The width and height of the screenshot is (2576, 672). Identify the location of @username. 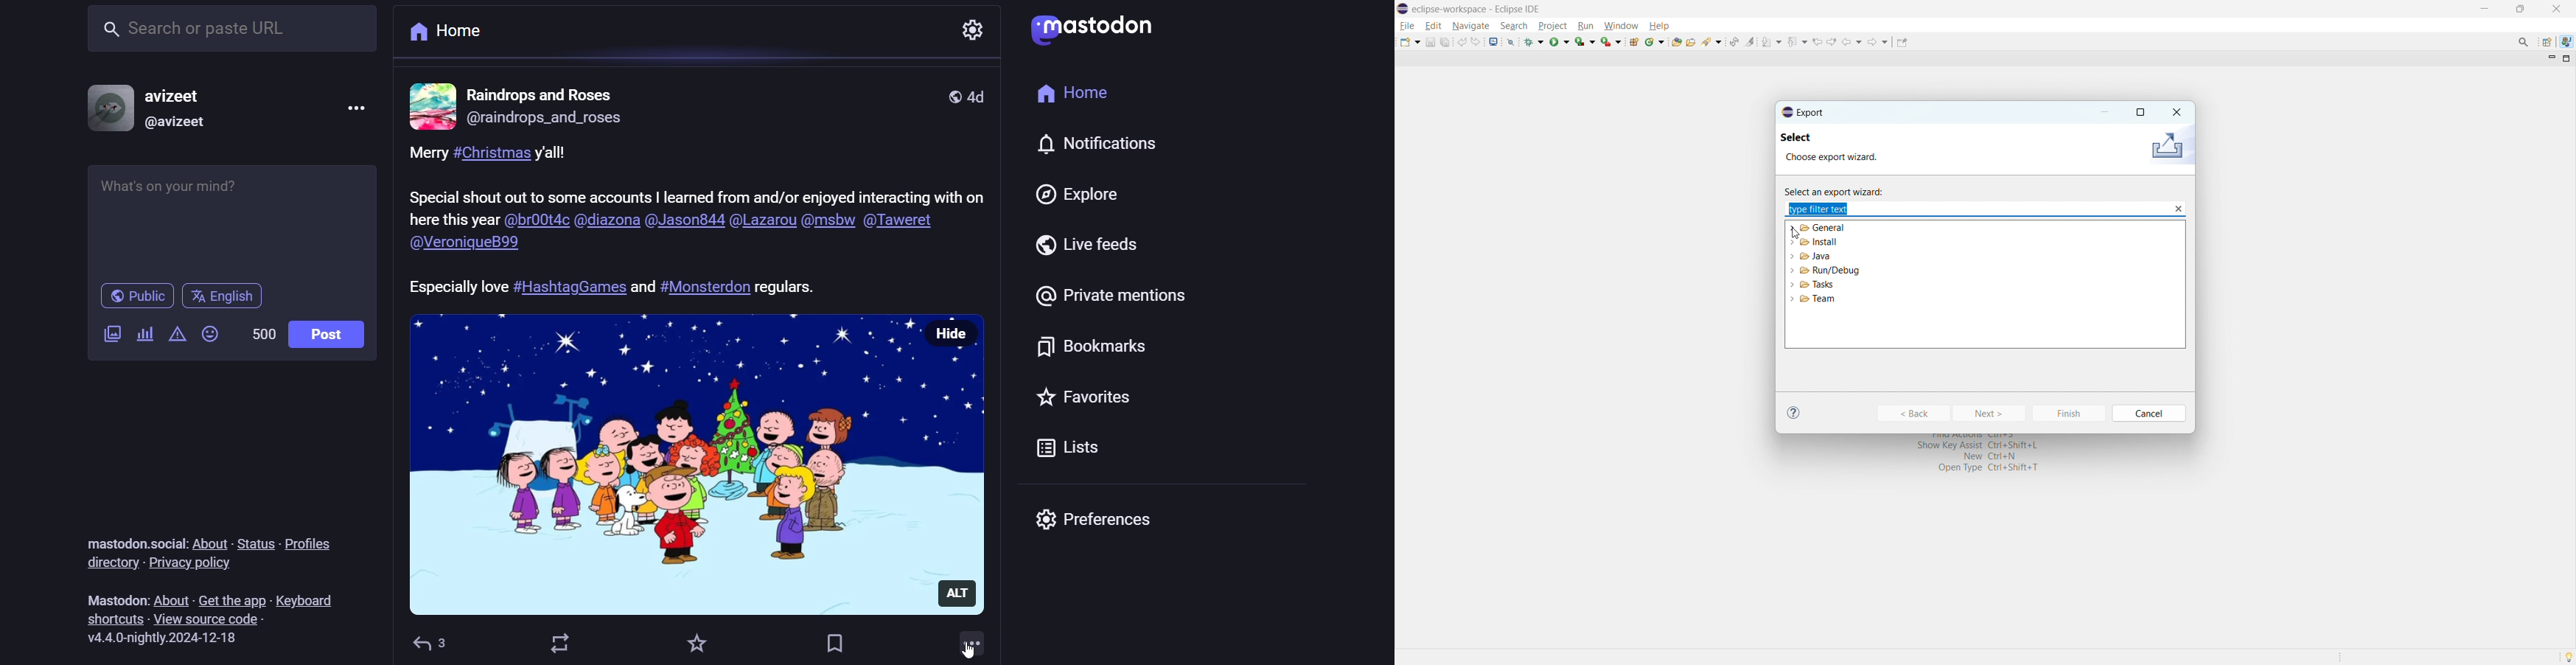
(542, 123).